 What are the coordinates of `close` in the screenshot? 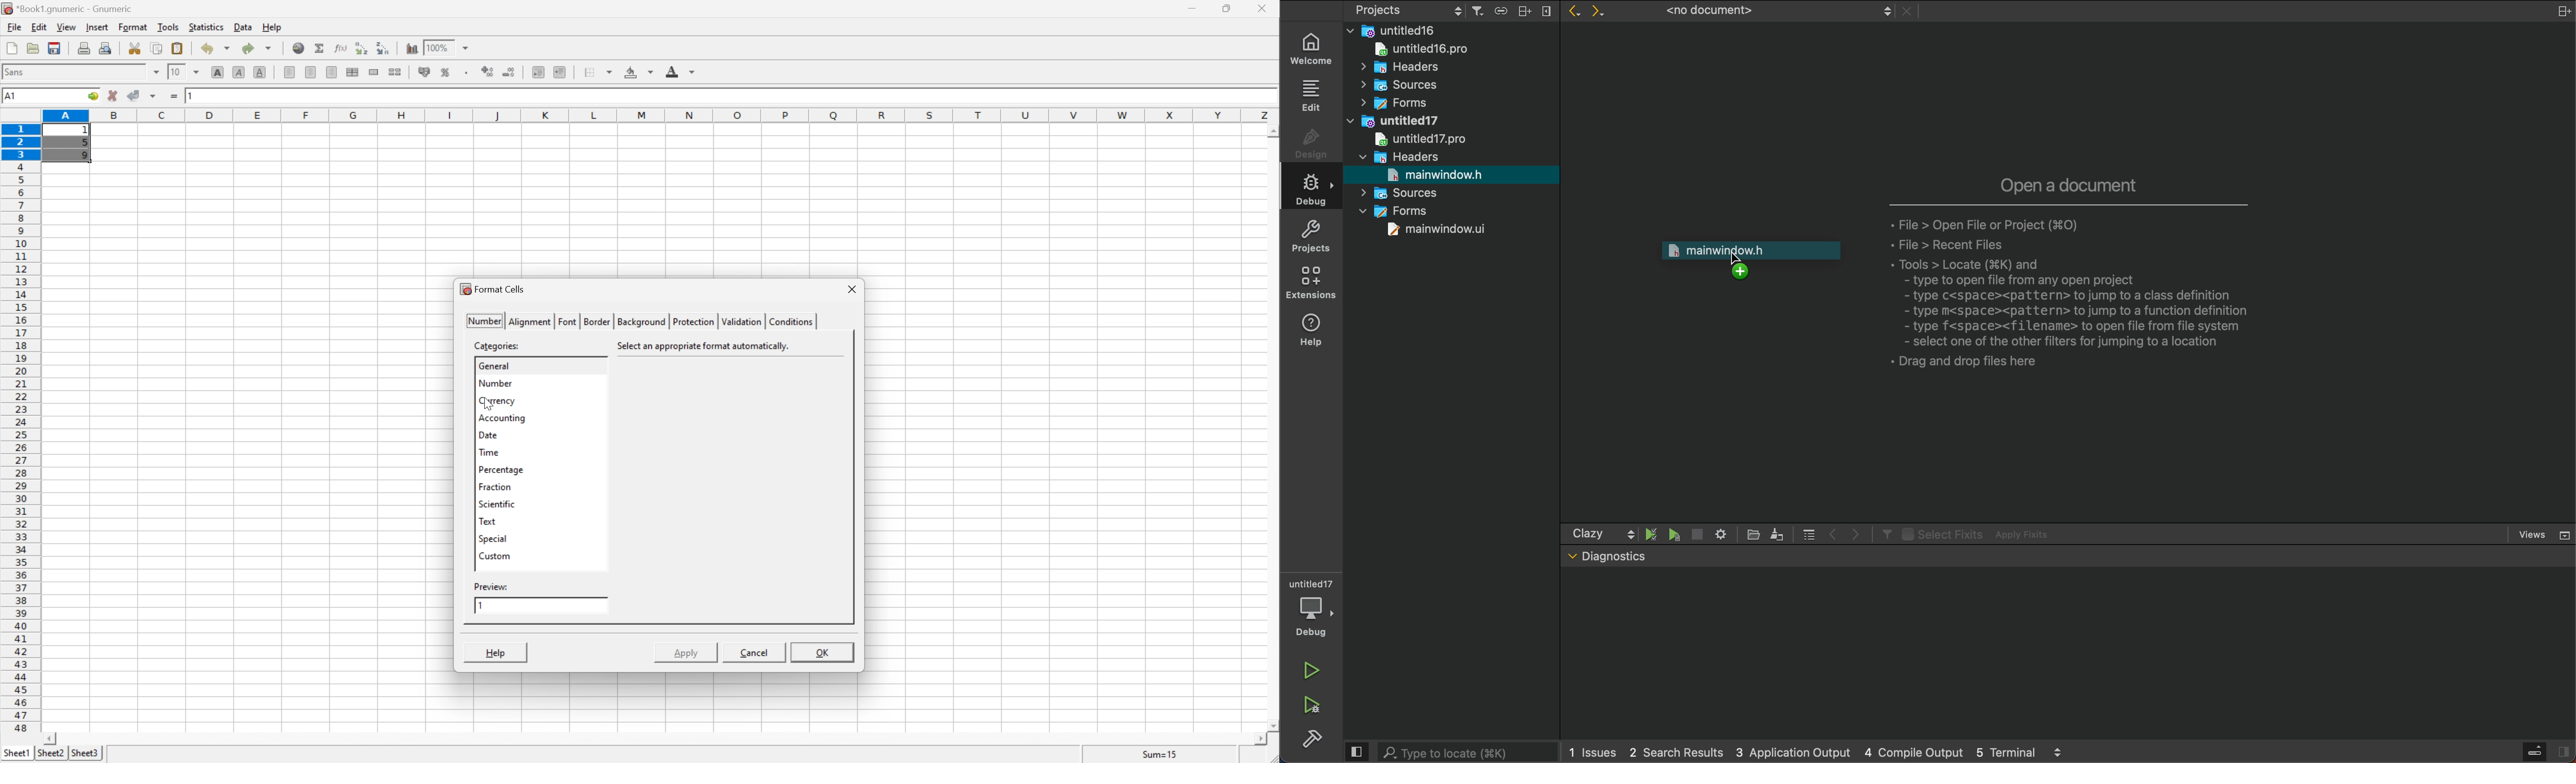 It's located at (852, 290).